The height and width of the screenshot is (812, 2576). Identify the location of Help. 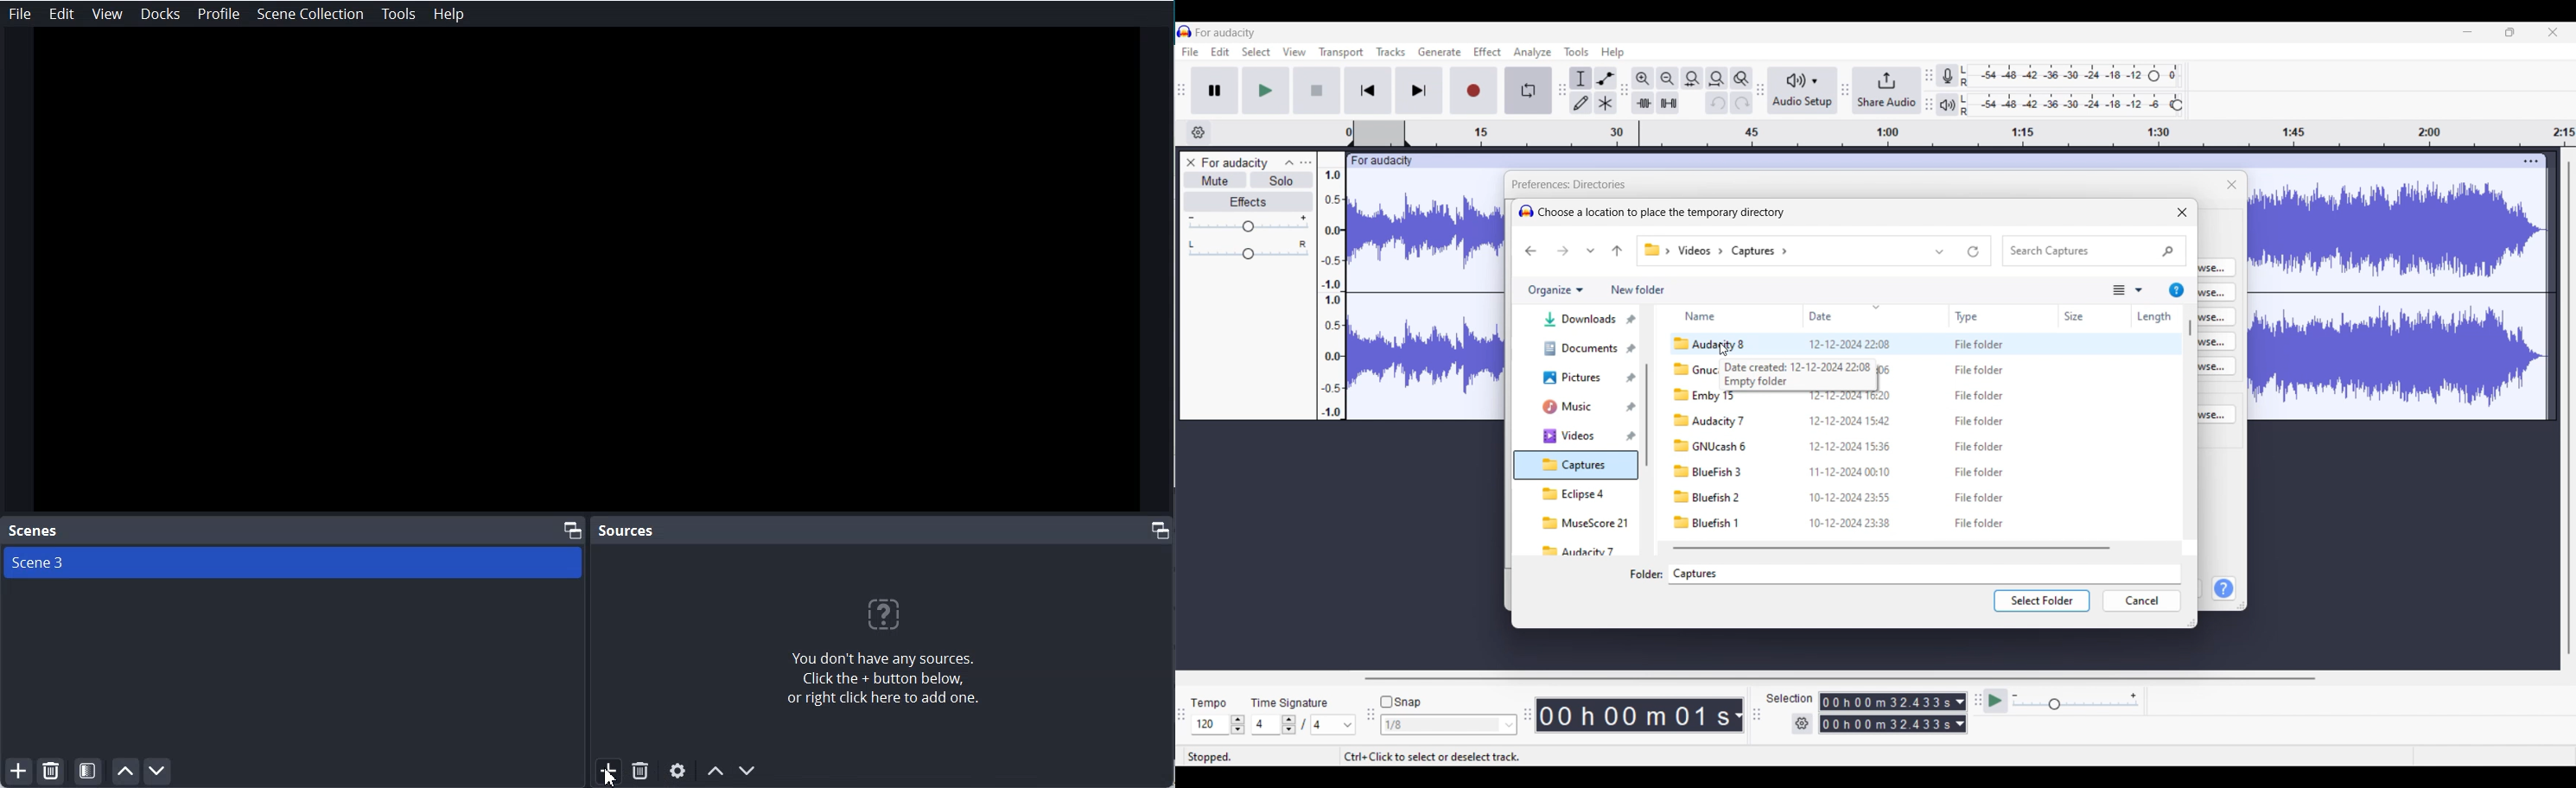
(448, 15).